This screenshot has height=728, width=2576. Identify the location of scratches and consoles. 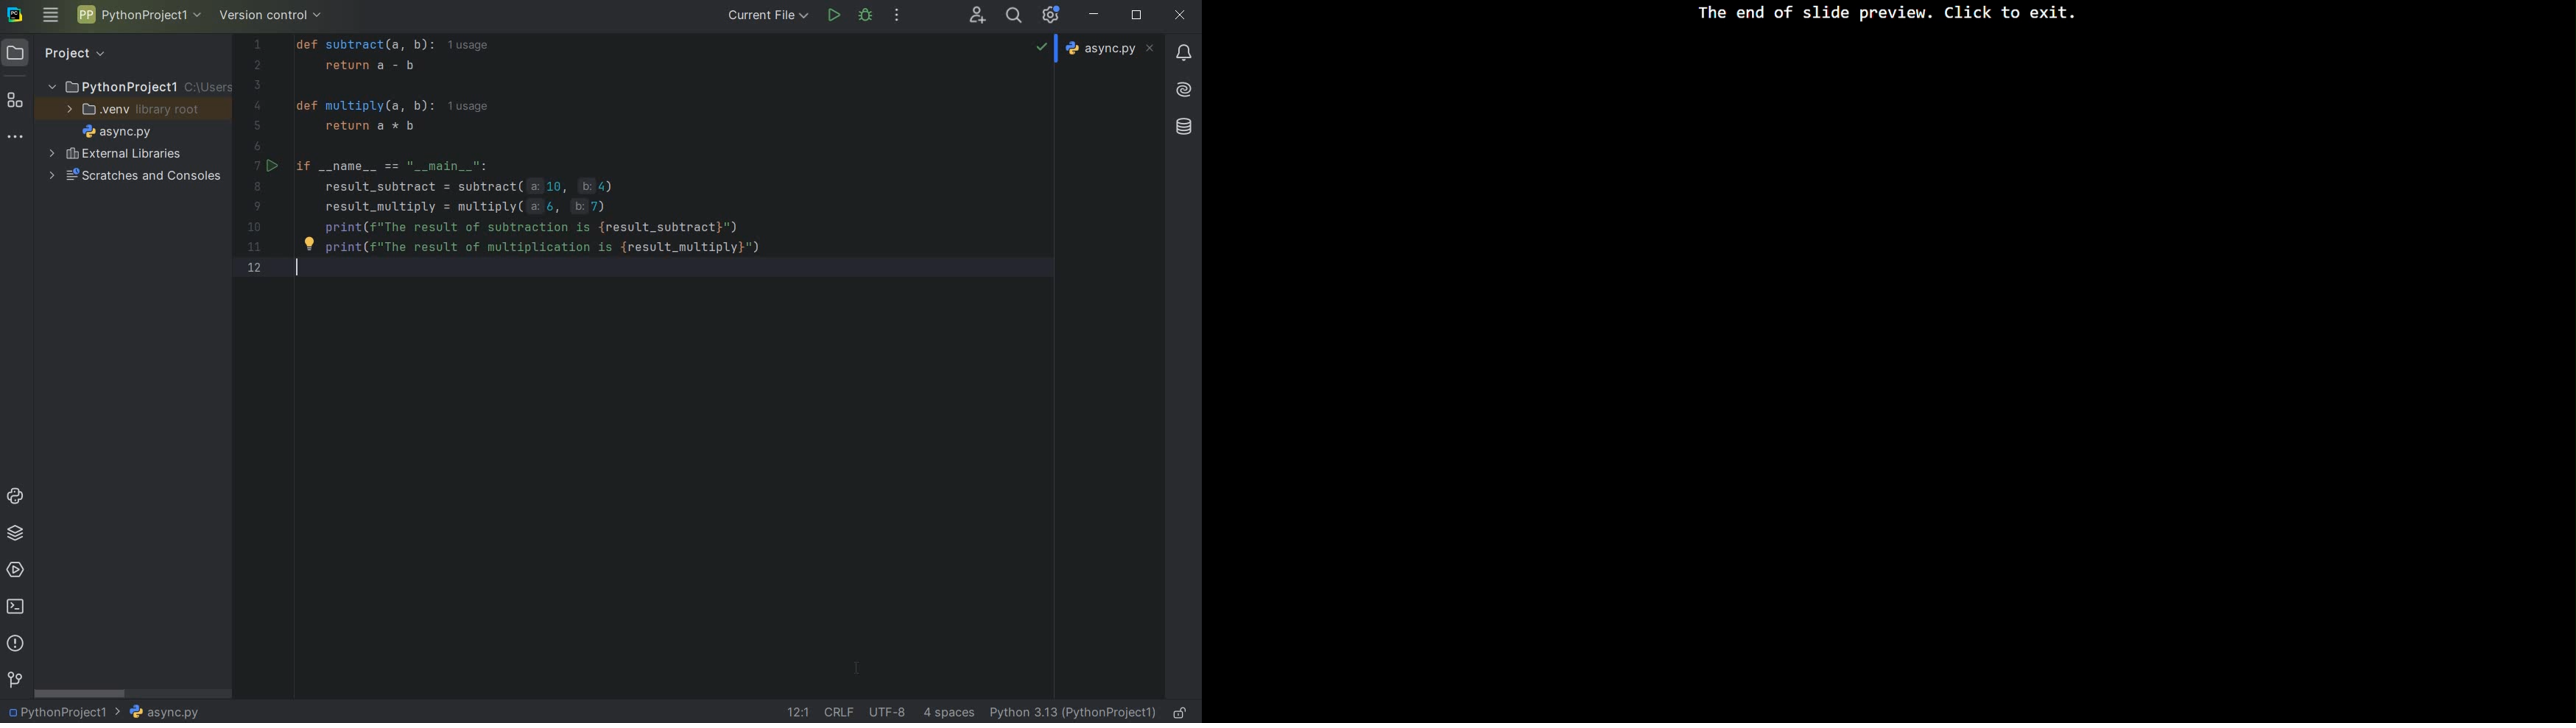
(135, 177).